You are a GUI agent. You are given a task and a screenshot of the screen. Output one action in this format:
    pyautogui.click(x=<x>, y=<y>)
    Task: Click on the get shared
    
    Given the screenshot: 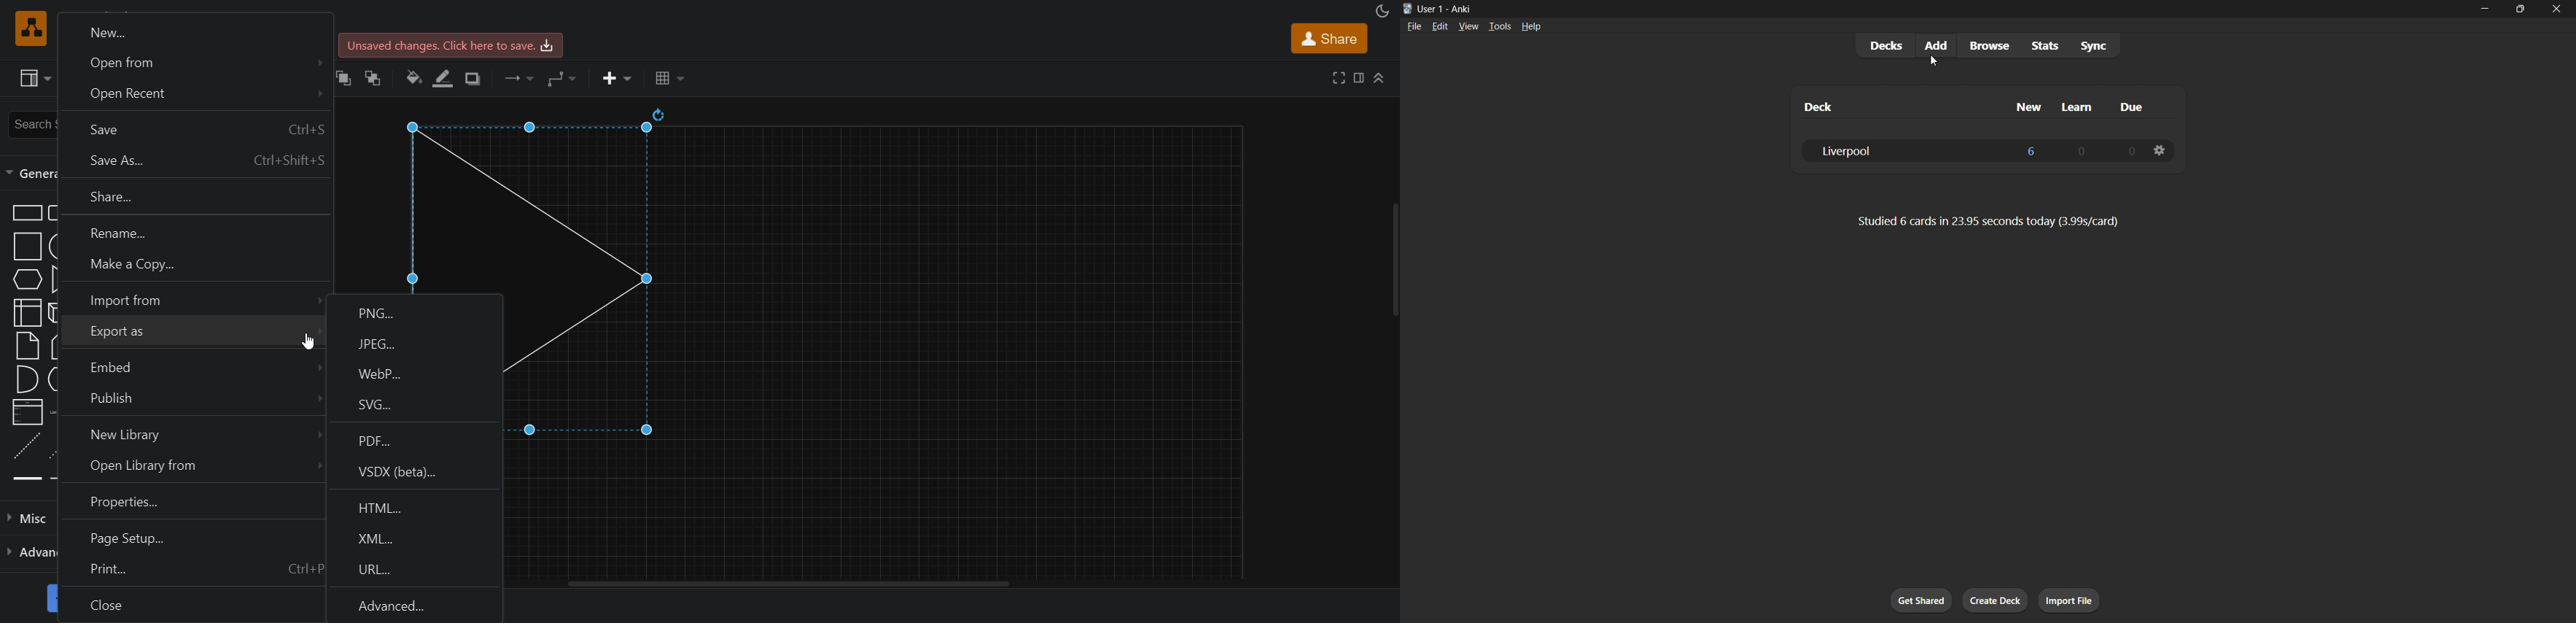 What is the action you would take?
    pyautogui.click(x=1921, y=600)
    